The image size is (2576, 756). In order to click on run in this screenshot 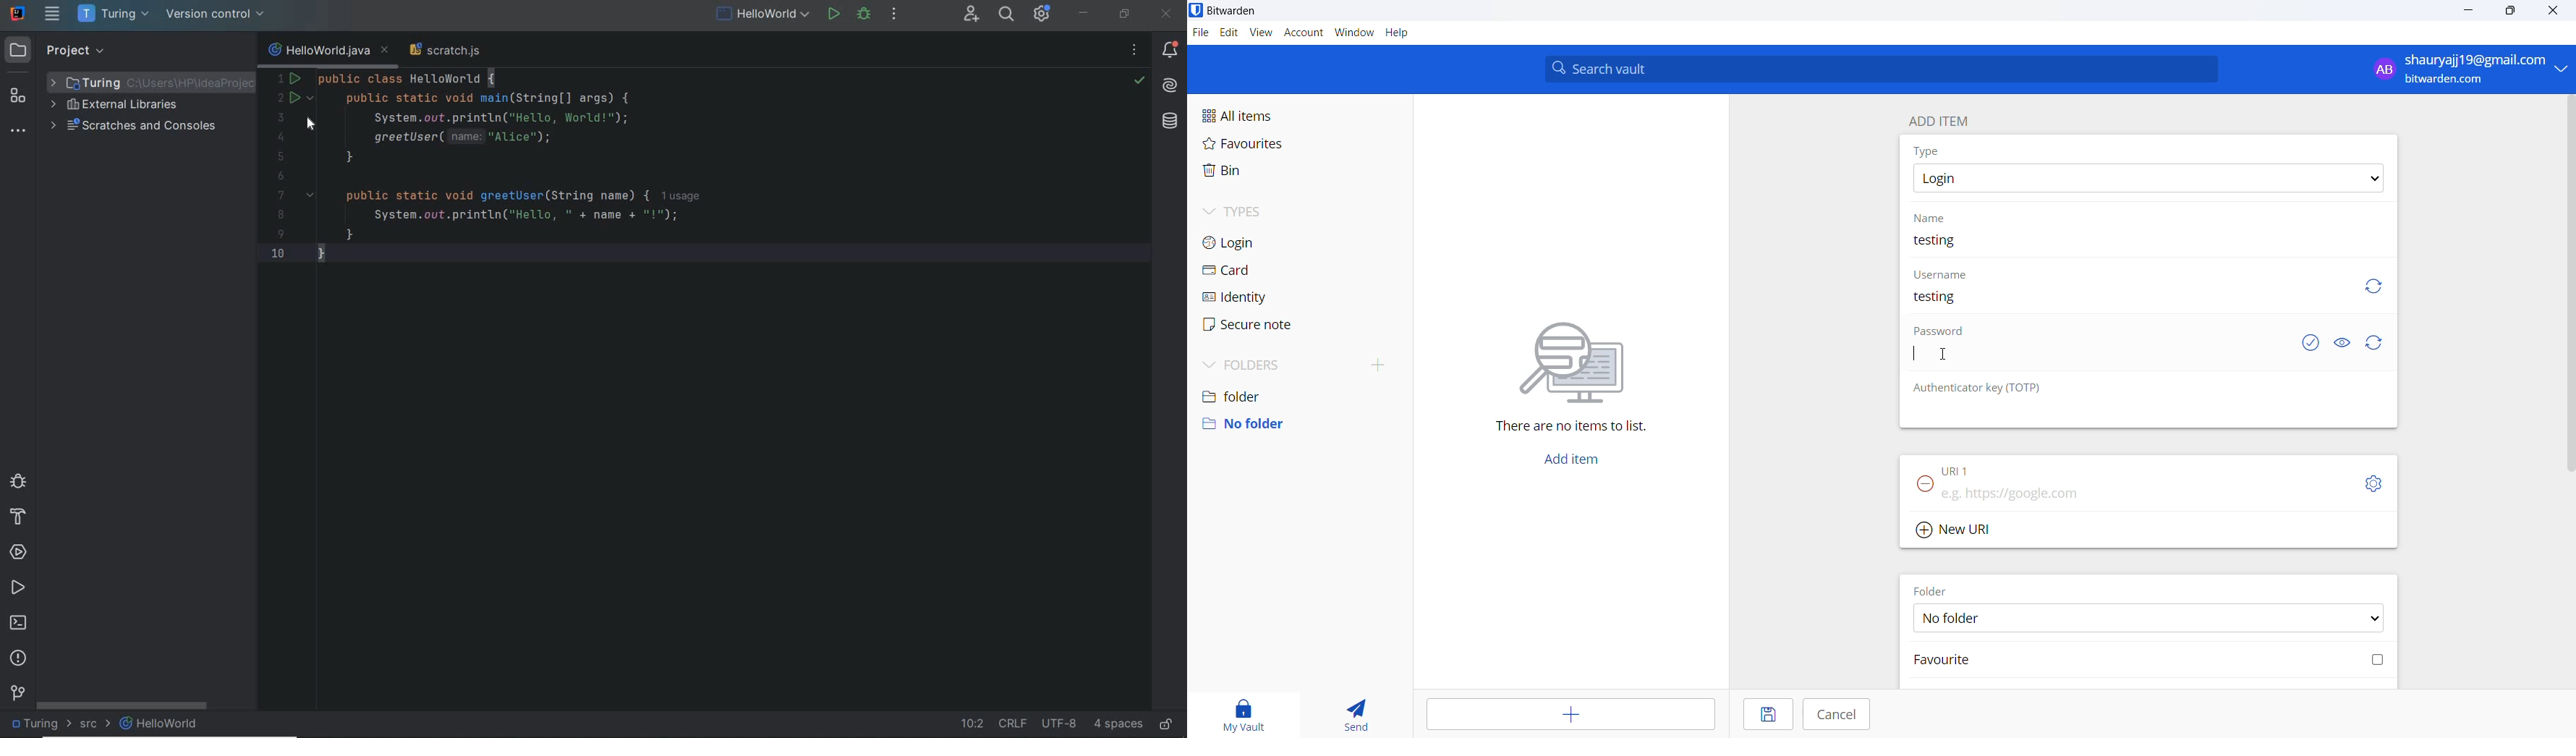, I will do `click(18, 590)`.